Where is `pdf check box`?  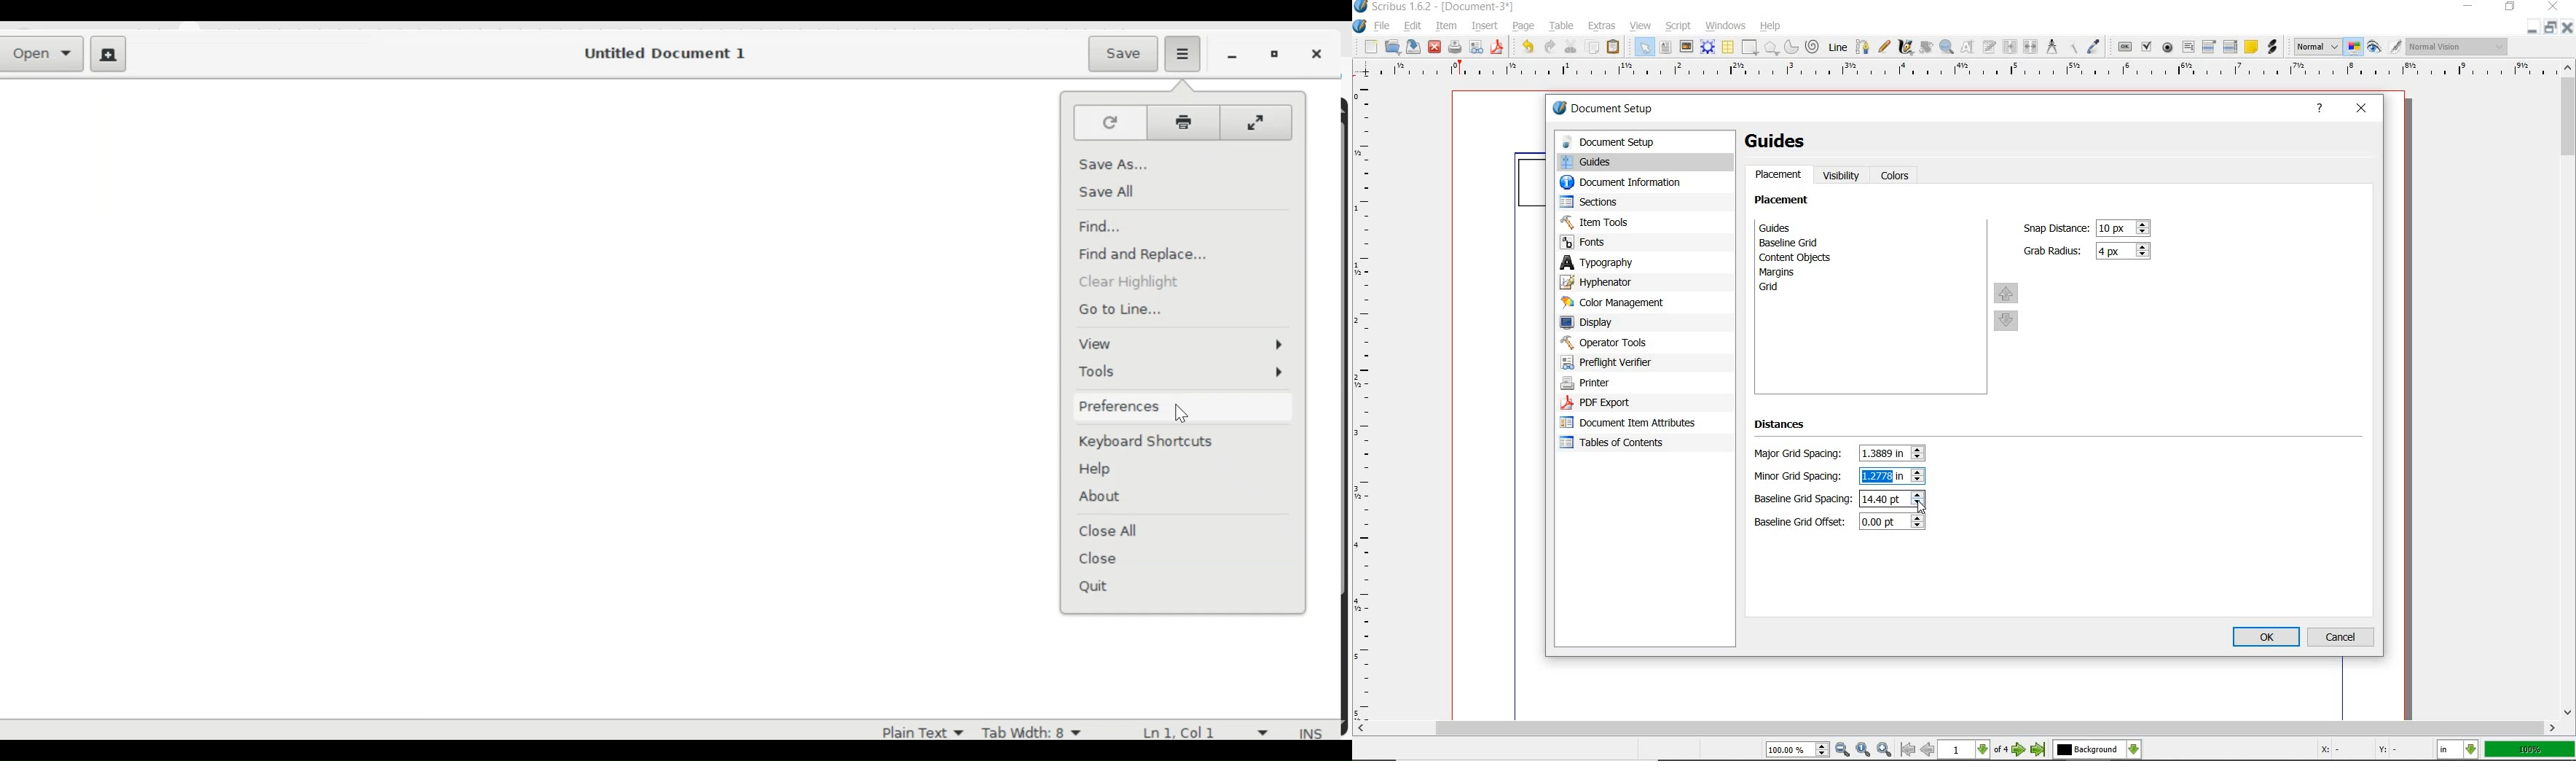
pdf check box is located at coordinates (2145, 45).